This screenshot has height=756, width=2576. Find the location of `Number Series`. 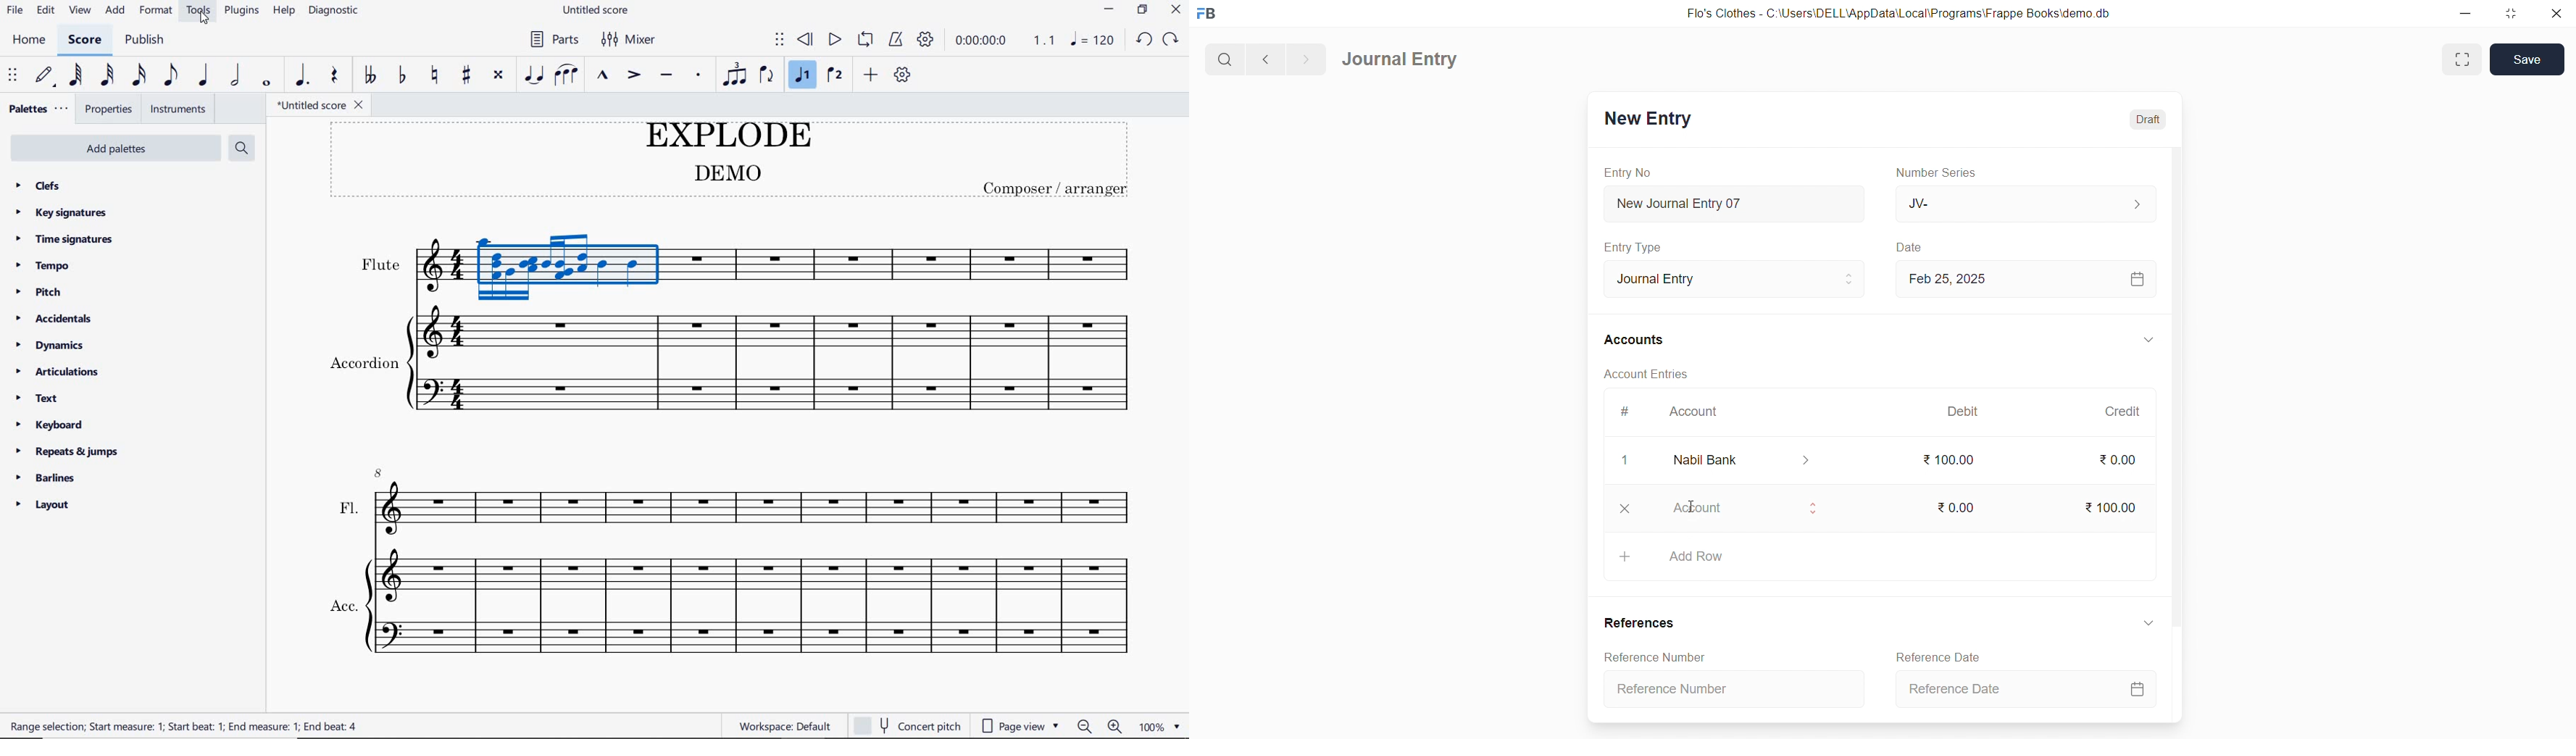

Number Series is located at coordinates (1941, 173).